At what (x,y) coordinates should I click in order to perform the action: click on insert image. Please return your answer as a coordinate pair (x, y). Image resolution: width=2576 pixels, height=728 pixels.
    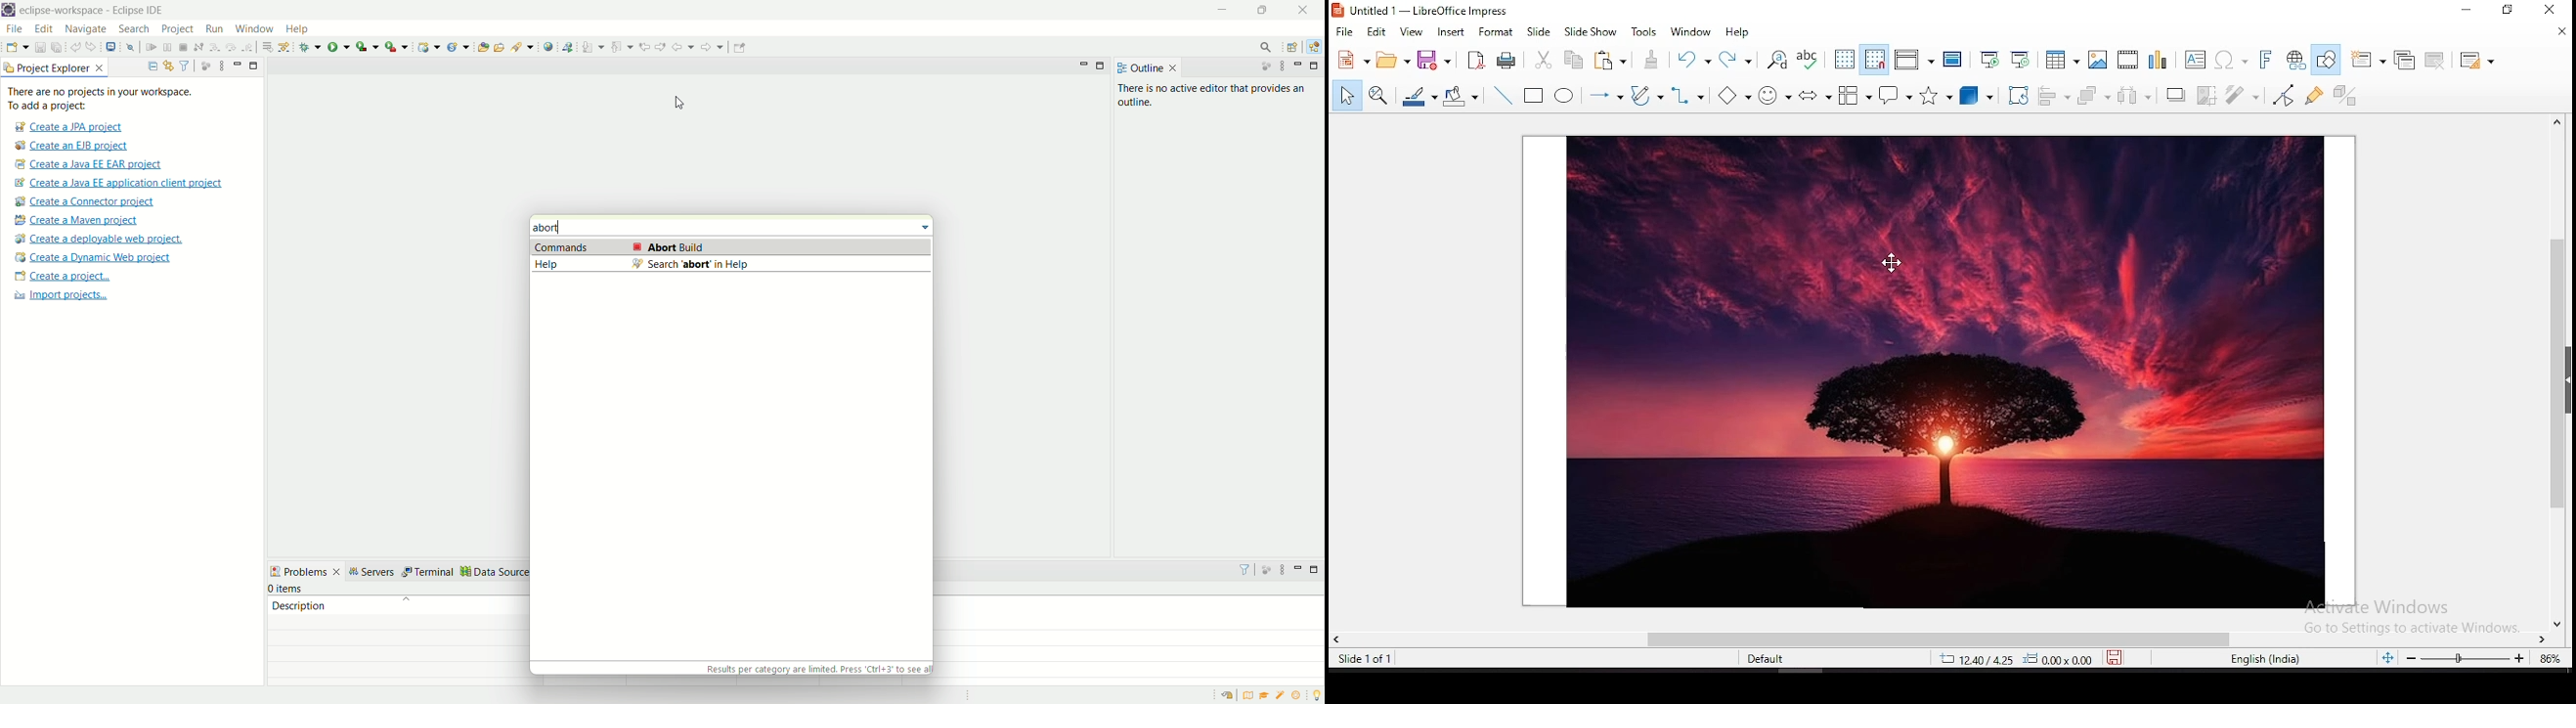
    Looking at the image, I should click on (2099, 61).